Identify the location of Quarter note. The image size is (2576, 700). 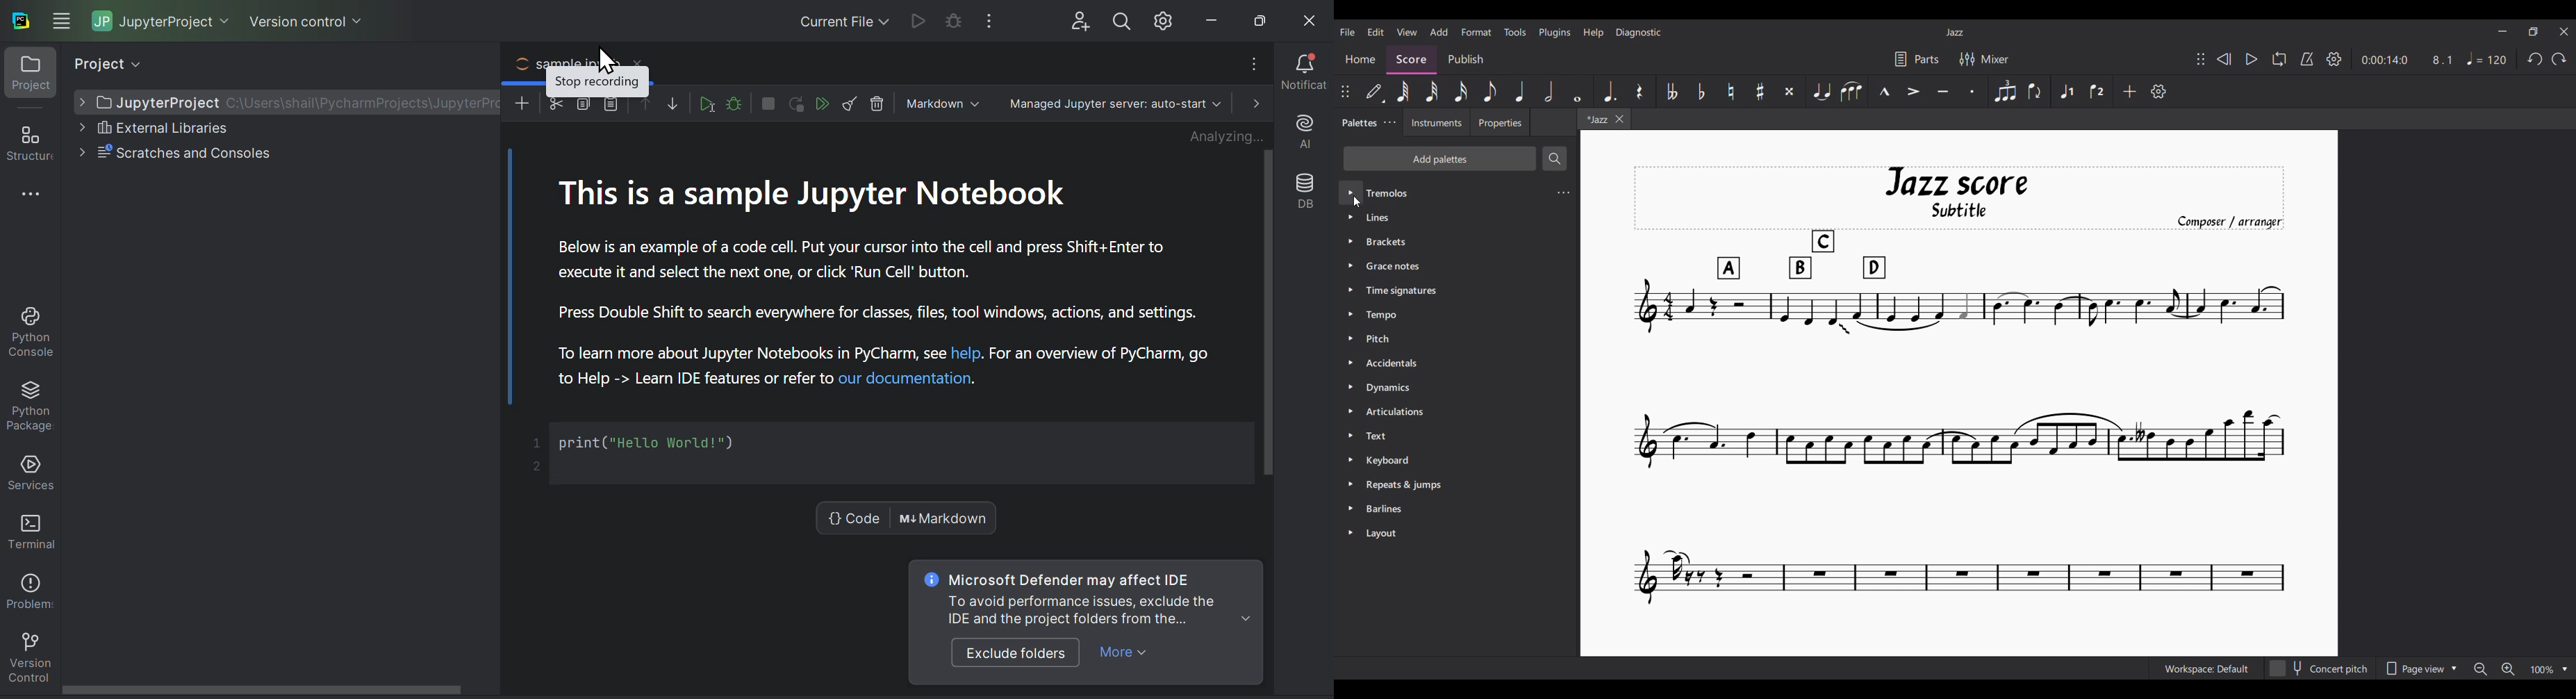
(1520, 91).